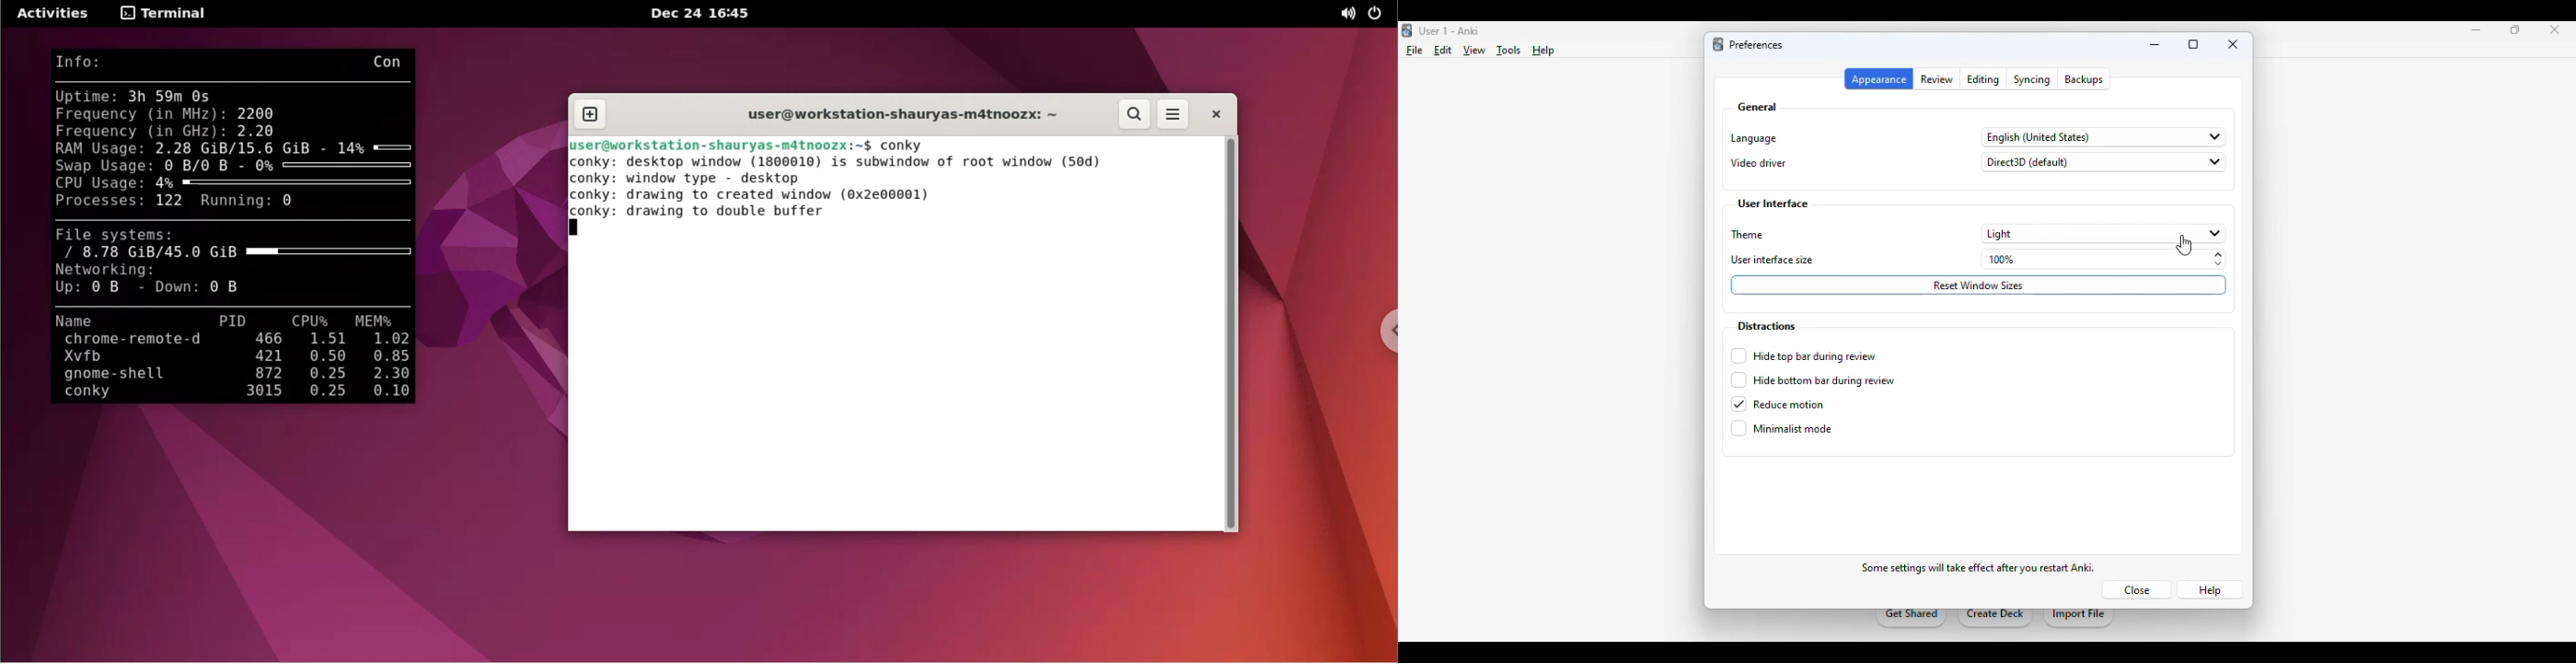  Describe the element at coordinates (1449, 31) in the screenshot. I see `Use 1 - Anki` at that location.